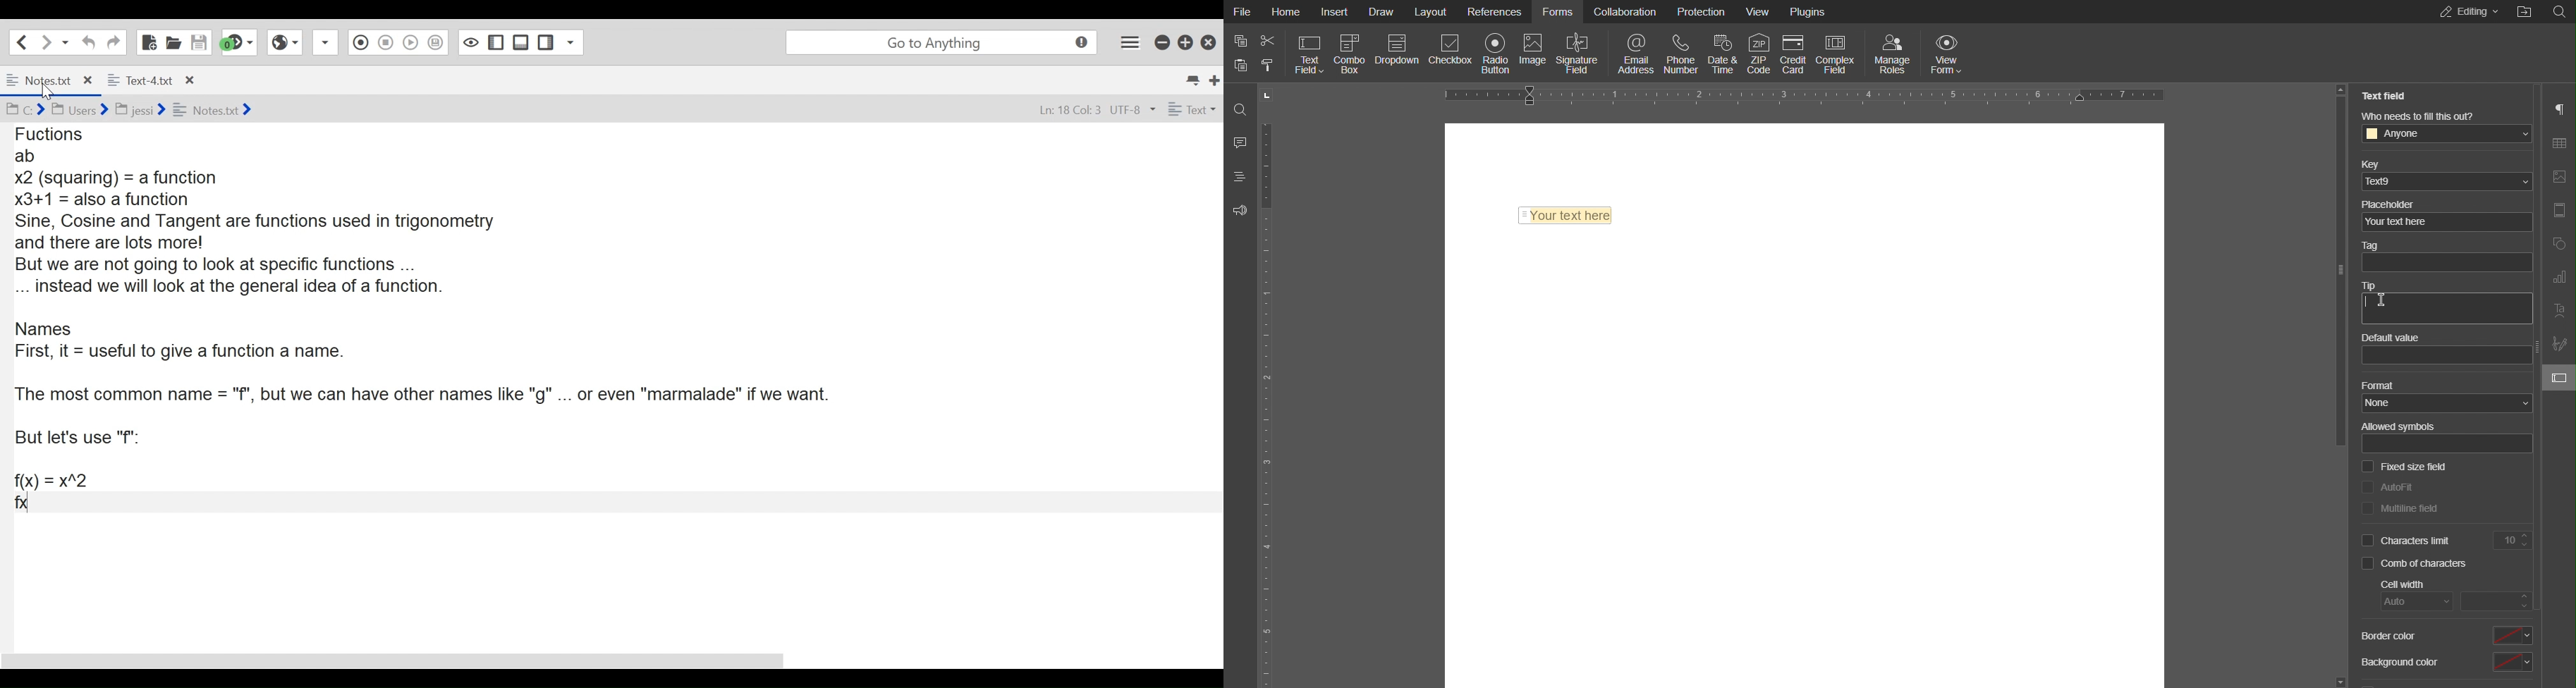  I want to click on Forms, so click(1556, 10).